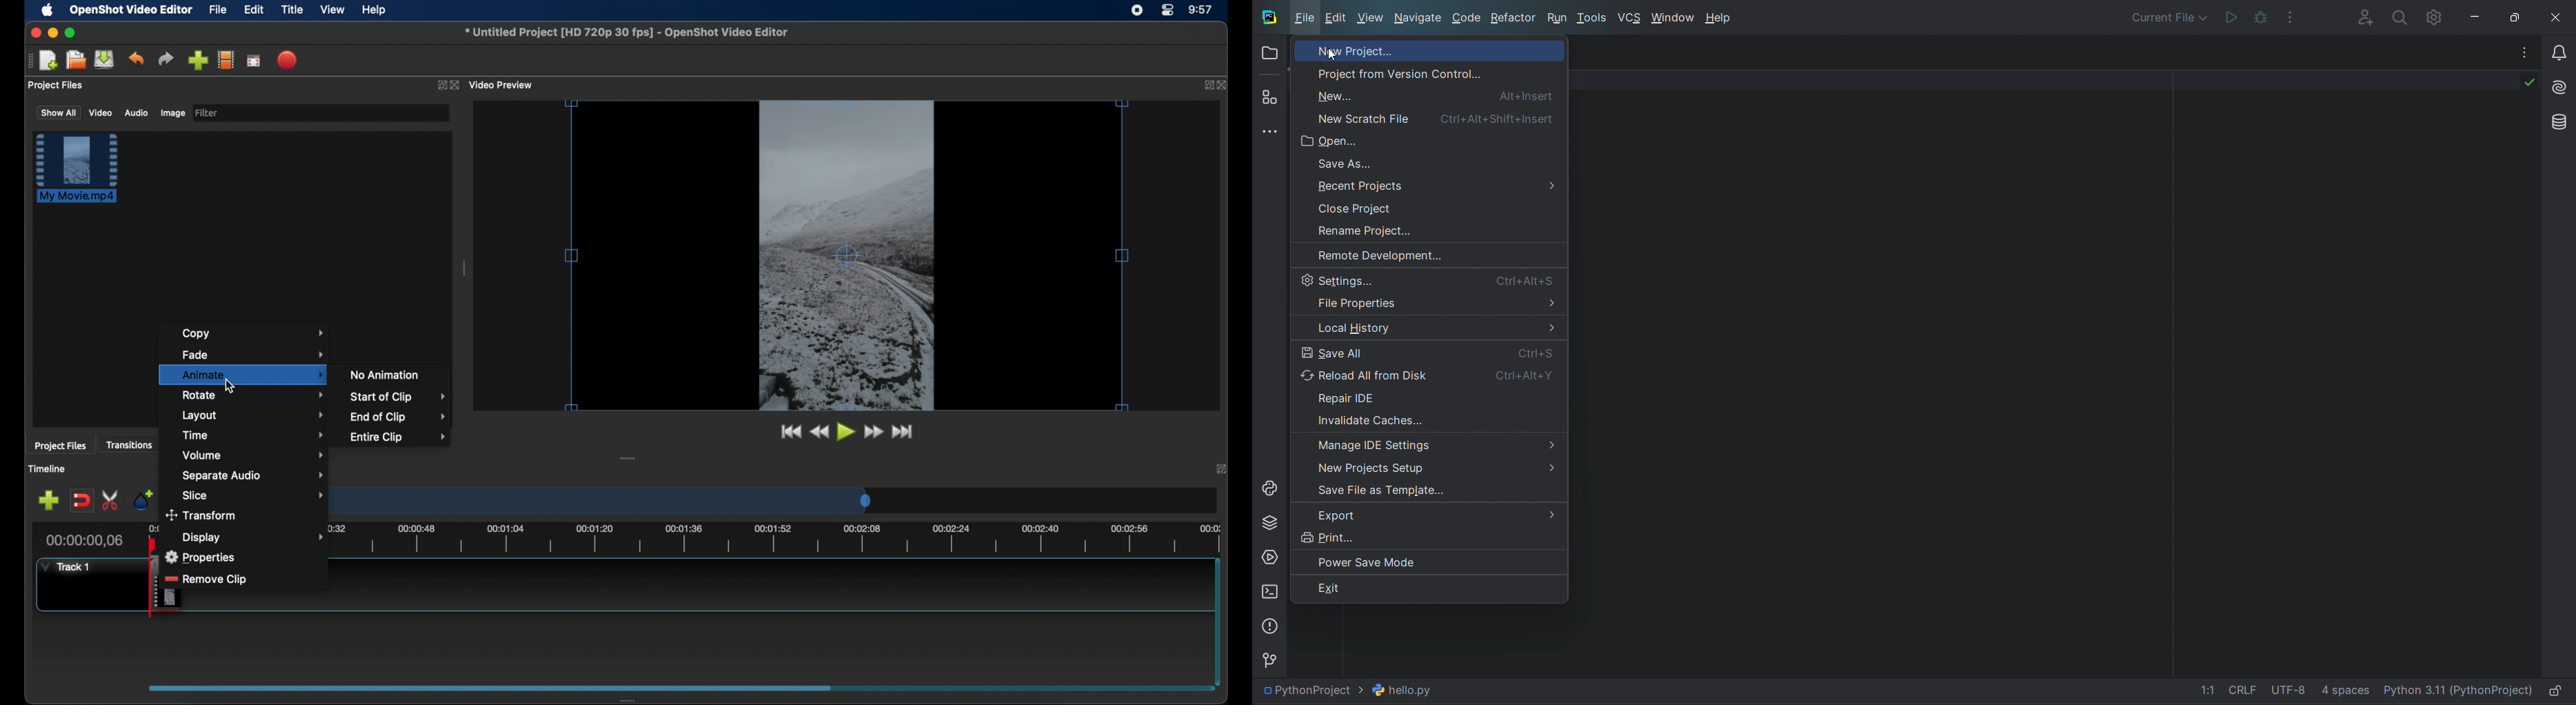  I want to click on scroll box, so click(485, 687).